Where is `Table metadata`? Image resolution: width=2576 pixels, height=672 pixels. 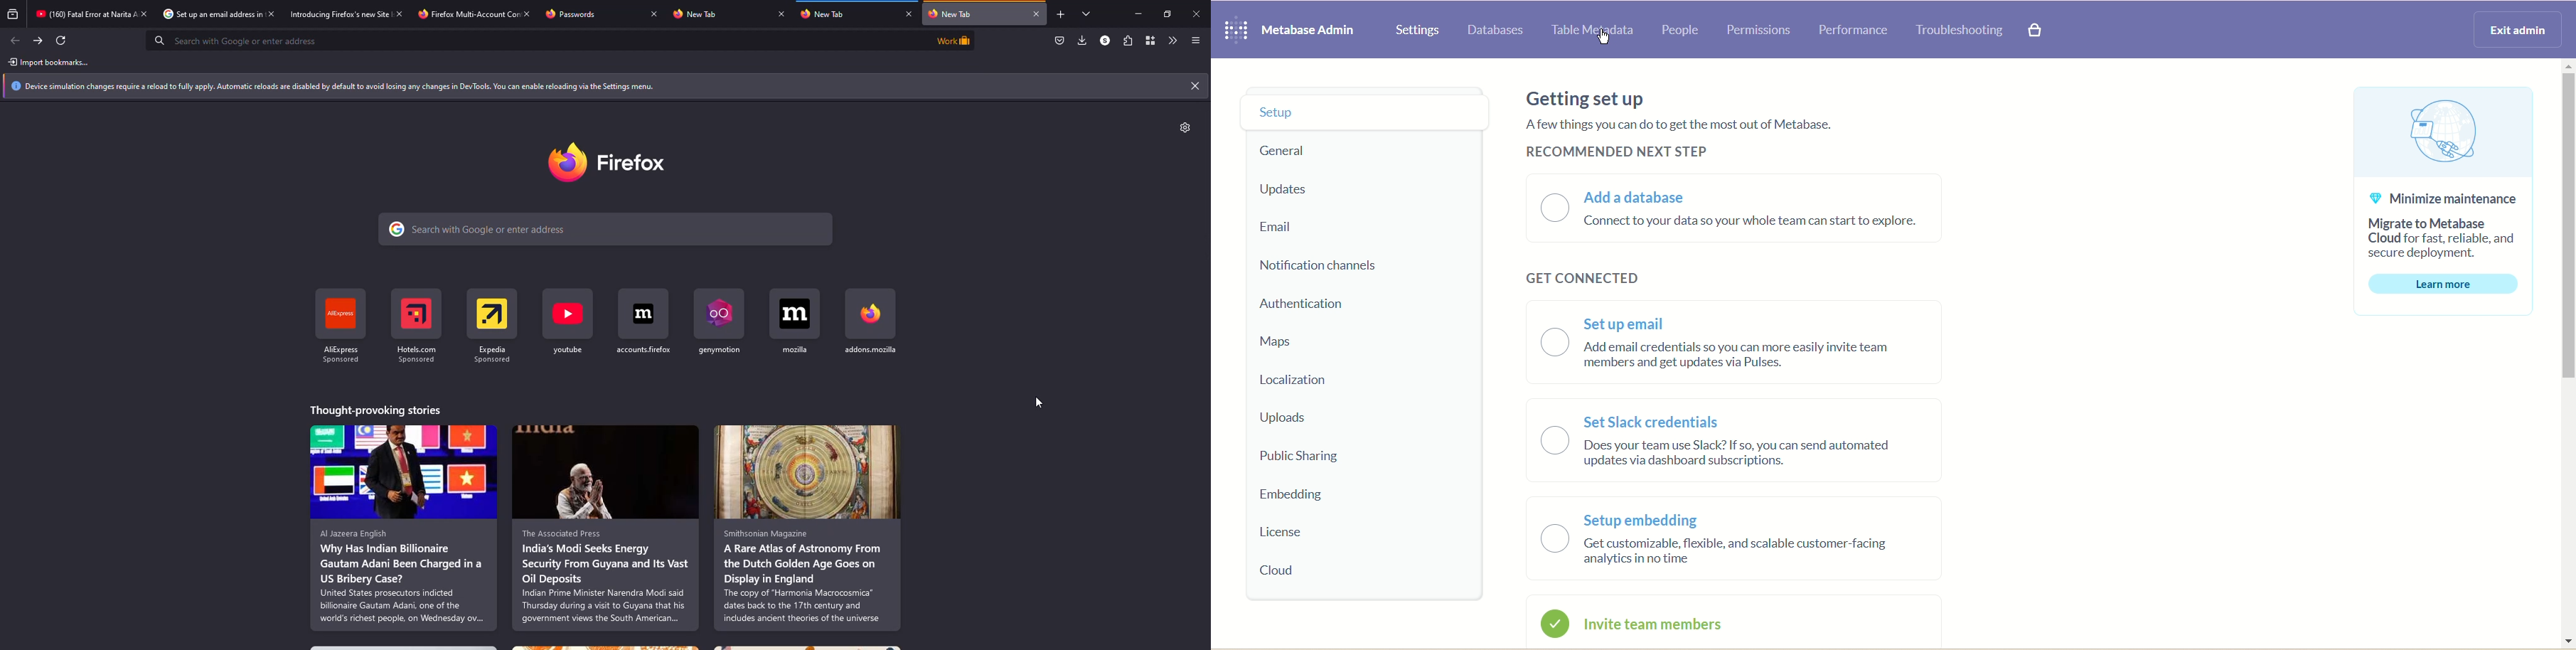
Table metadata is located at coordinates (1594, 31).